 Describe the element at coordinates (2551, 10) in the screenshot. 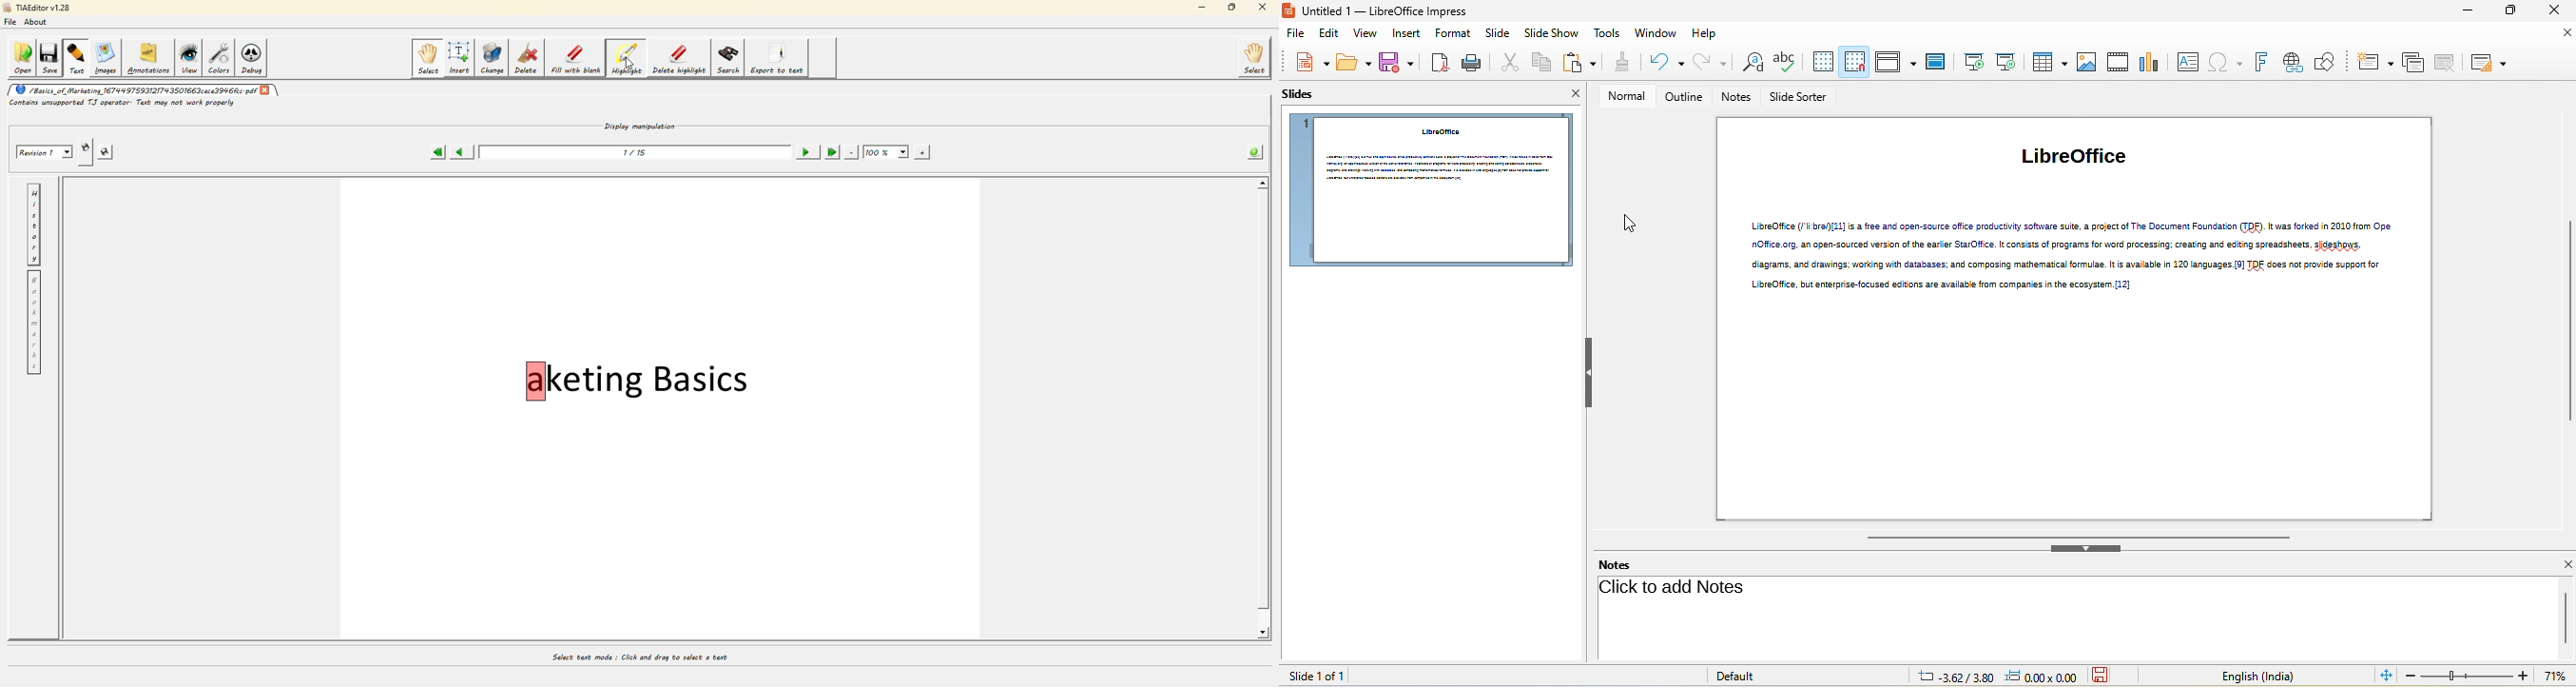

I see `close` at that location.